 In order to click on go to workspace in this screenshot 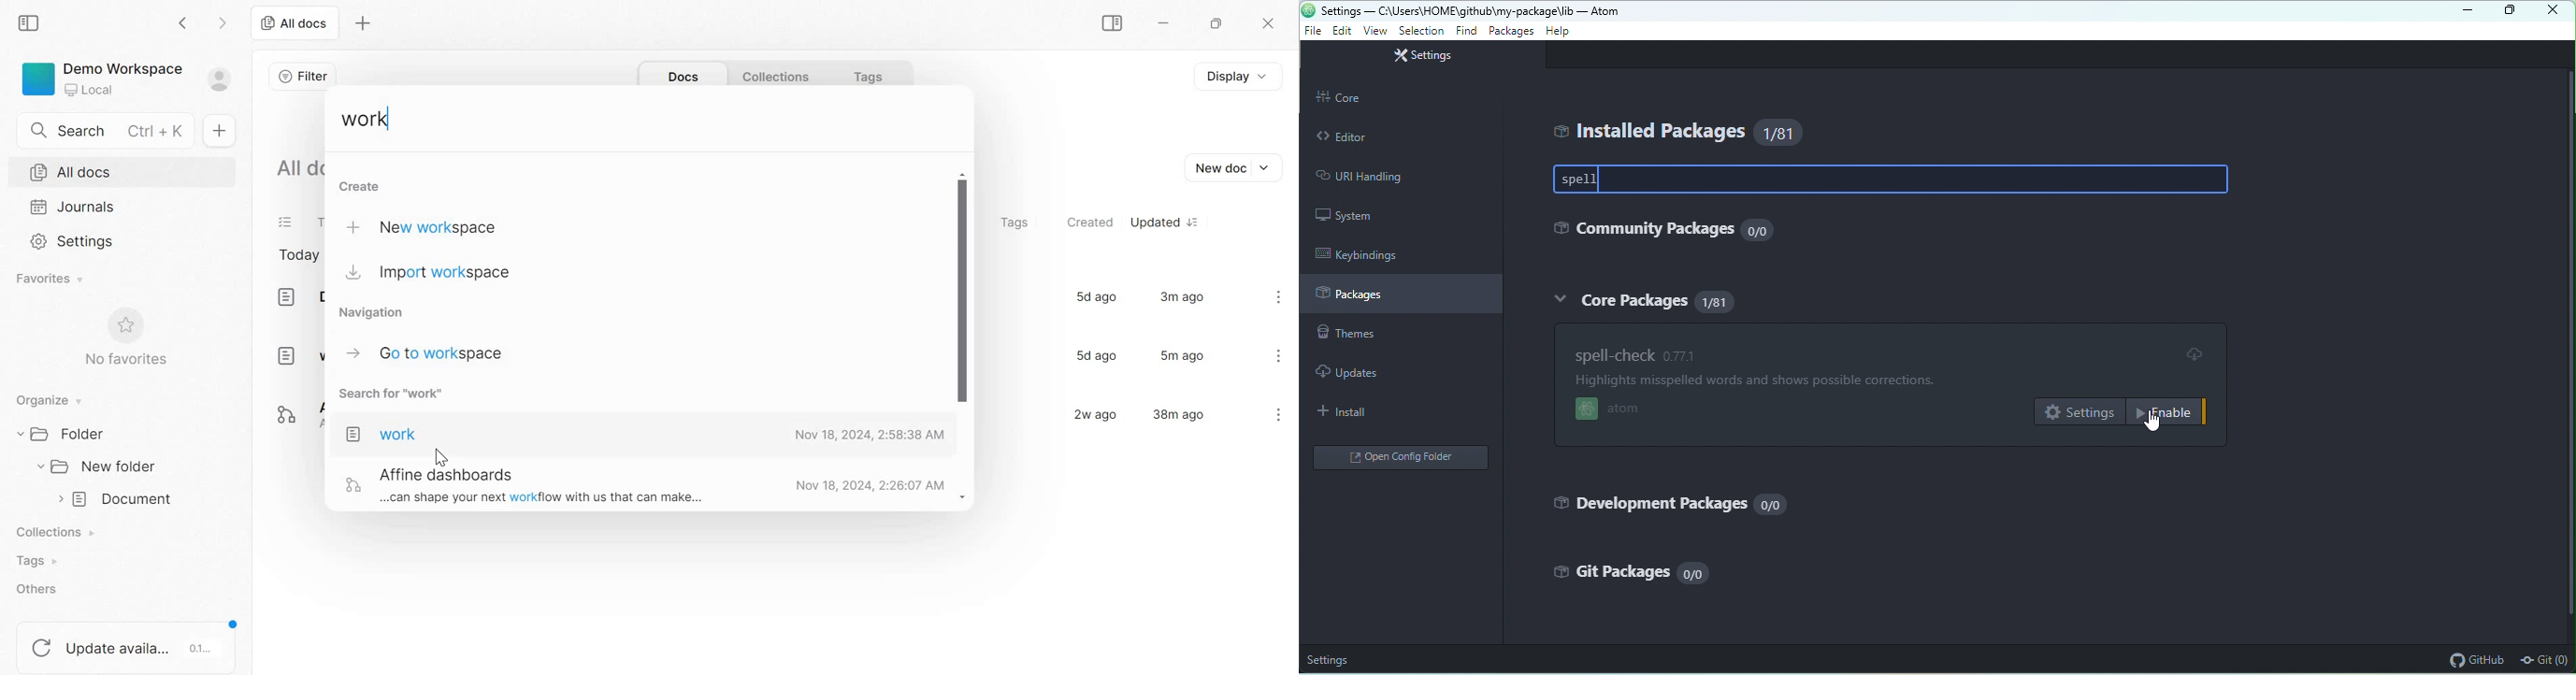, I will do `click(425, 352)`.